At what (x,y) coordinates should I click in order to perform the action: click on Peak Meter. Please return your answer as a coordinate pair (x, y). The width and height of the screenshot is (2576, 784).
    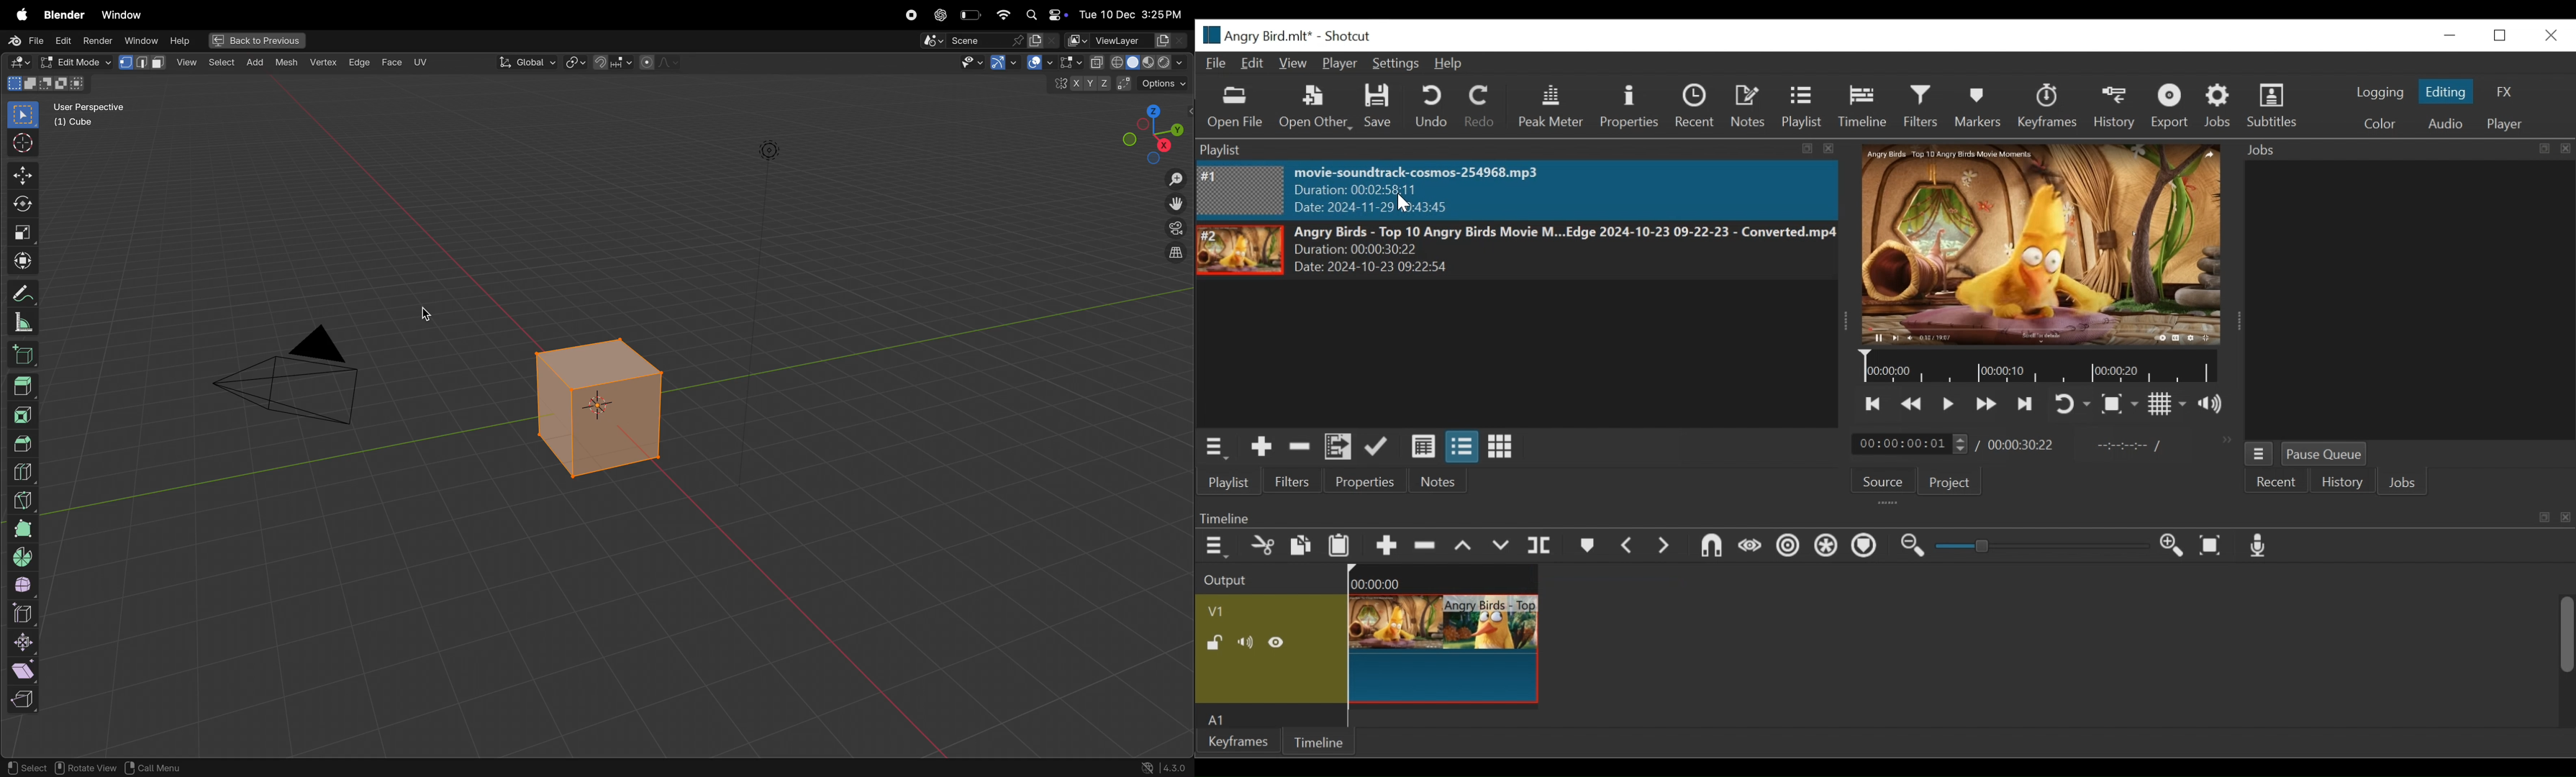
    Looking at the image, I should click on (1551, 108).